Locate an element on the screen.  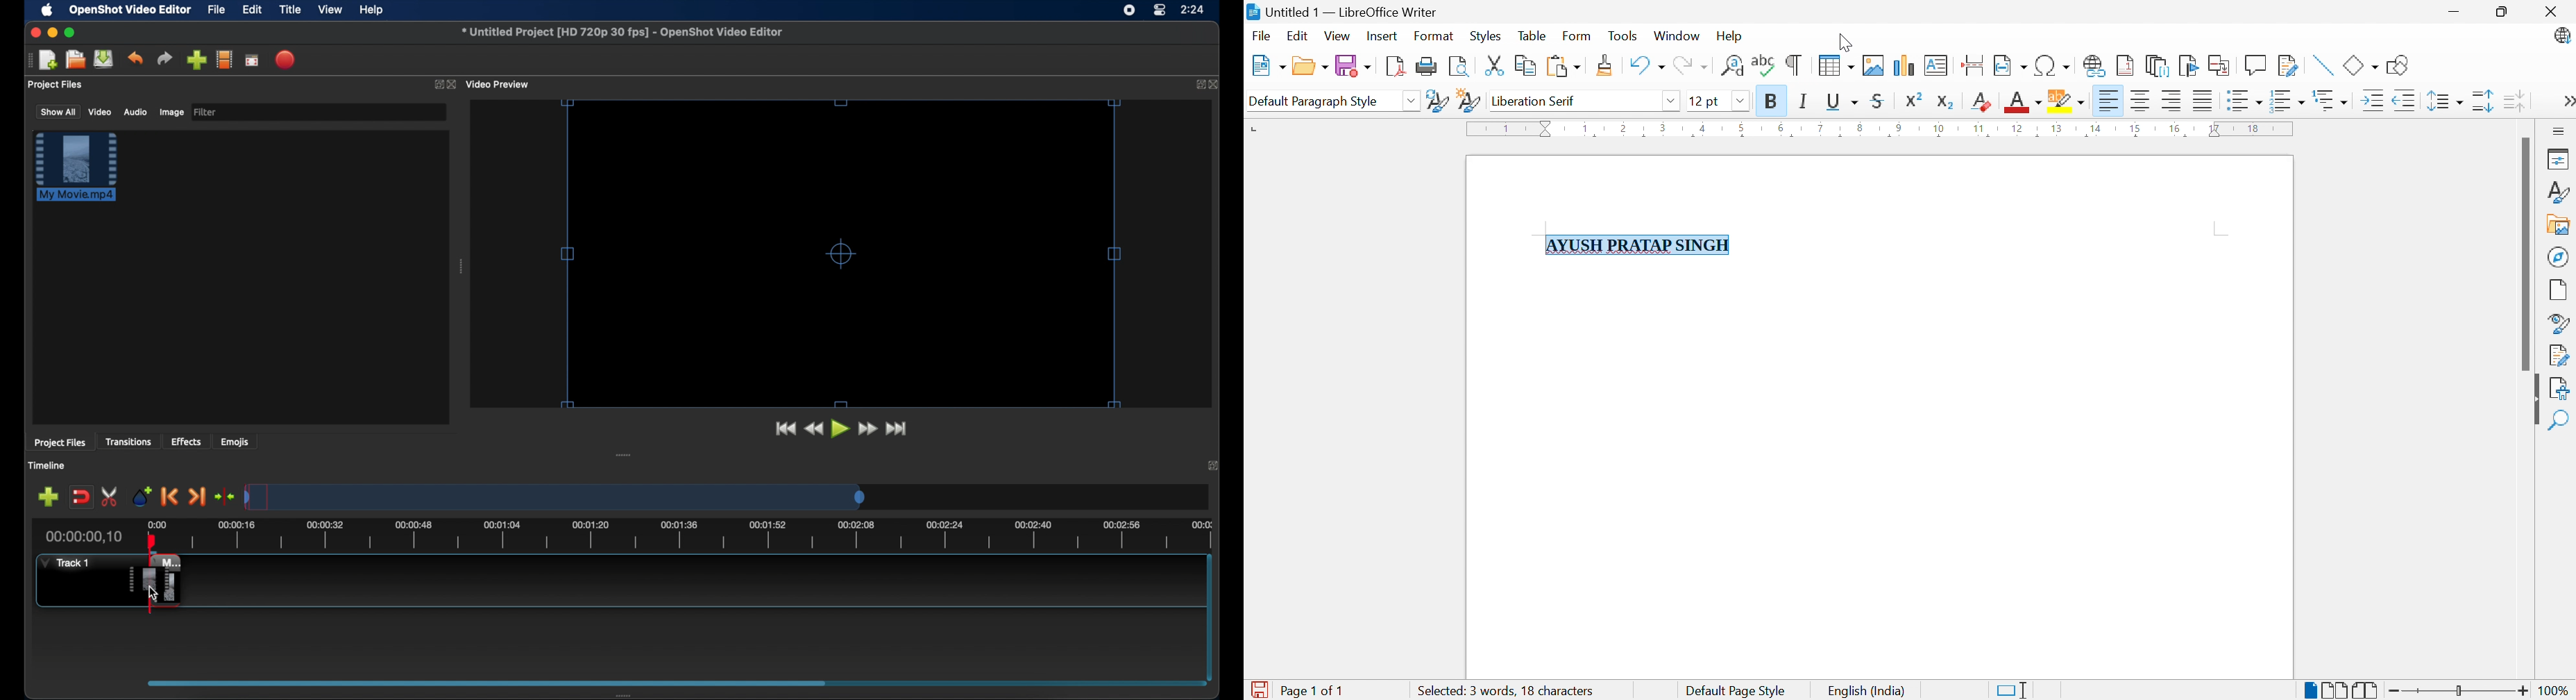
Hide is located at coordinates (2535, 406).